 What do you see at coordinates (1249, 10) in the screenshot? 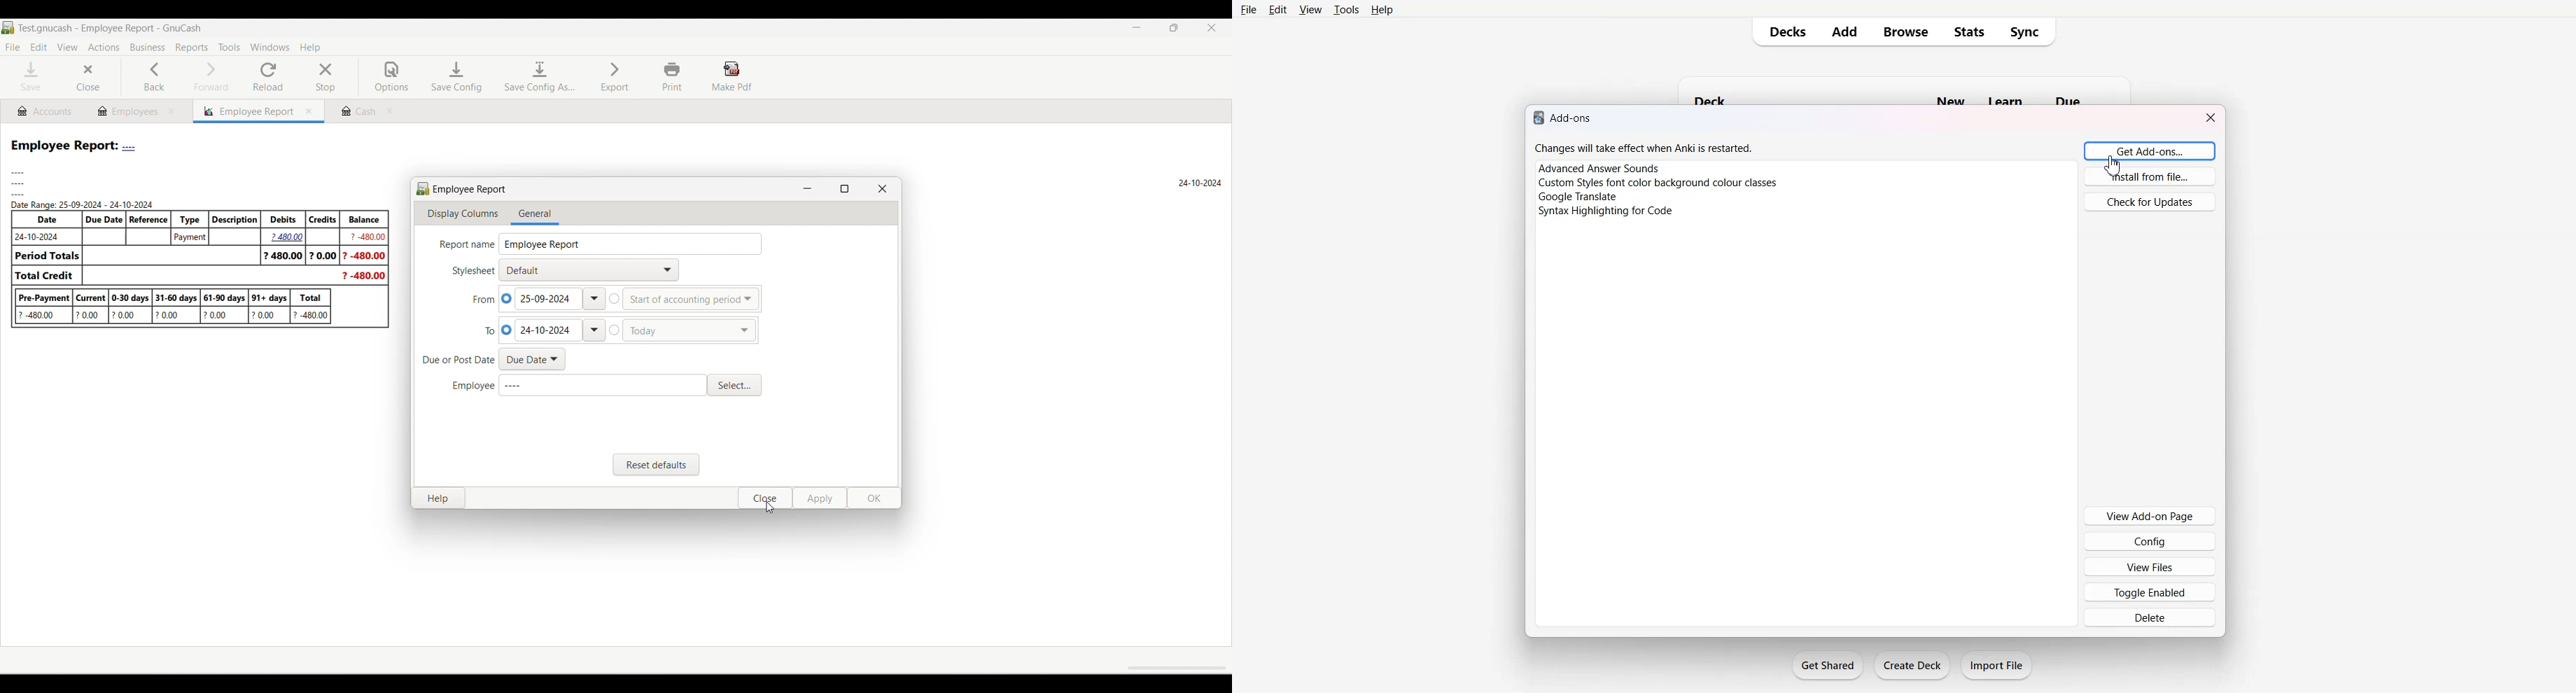
I see `File` at bounding box center [1249, 10].